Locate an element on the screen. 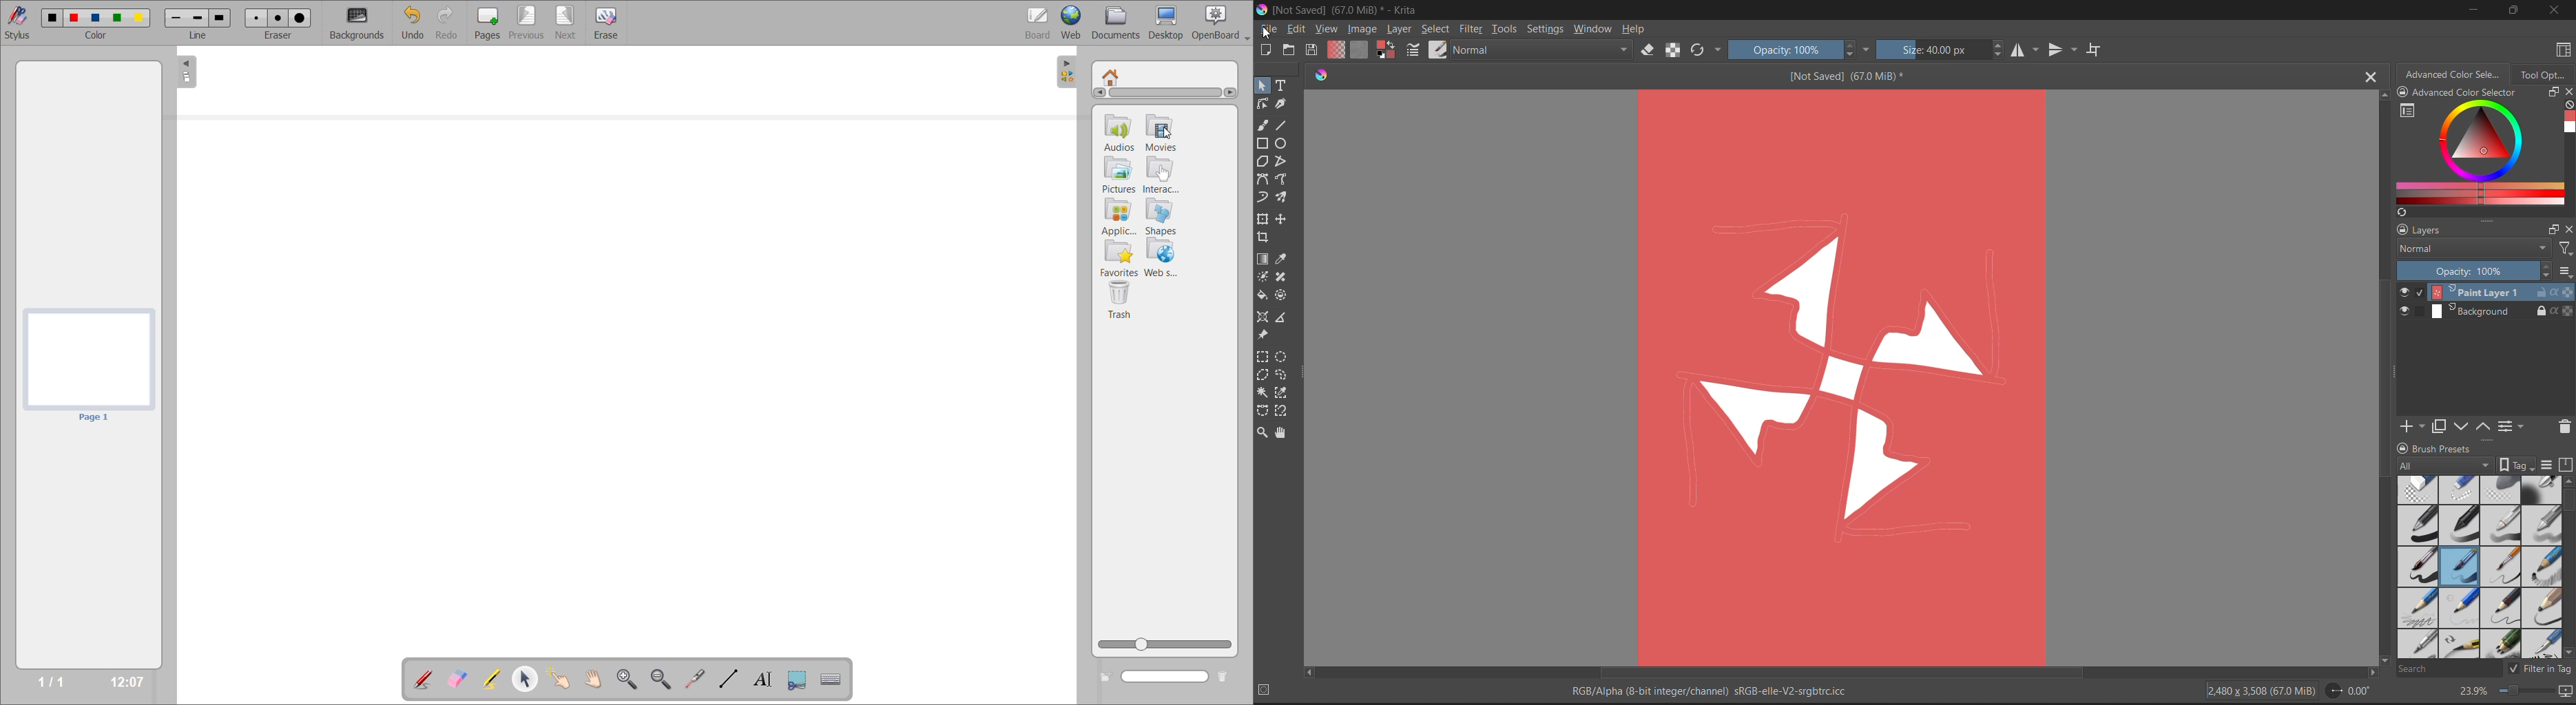 The image size is (2576, 728). help is located at coordinates (1638, 31).